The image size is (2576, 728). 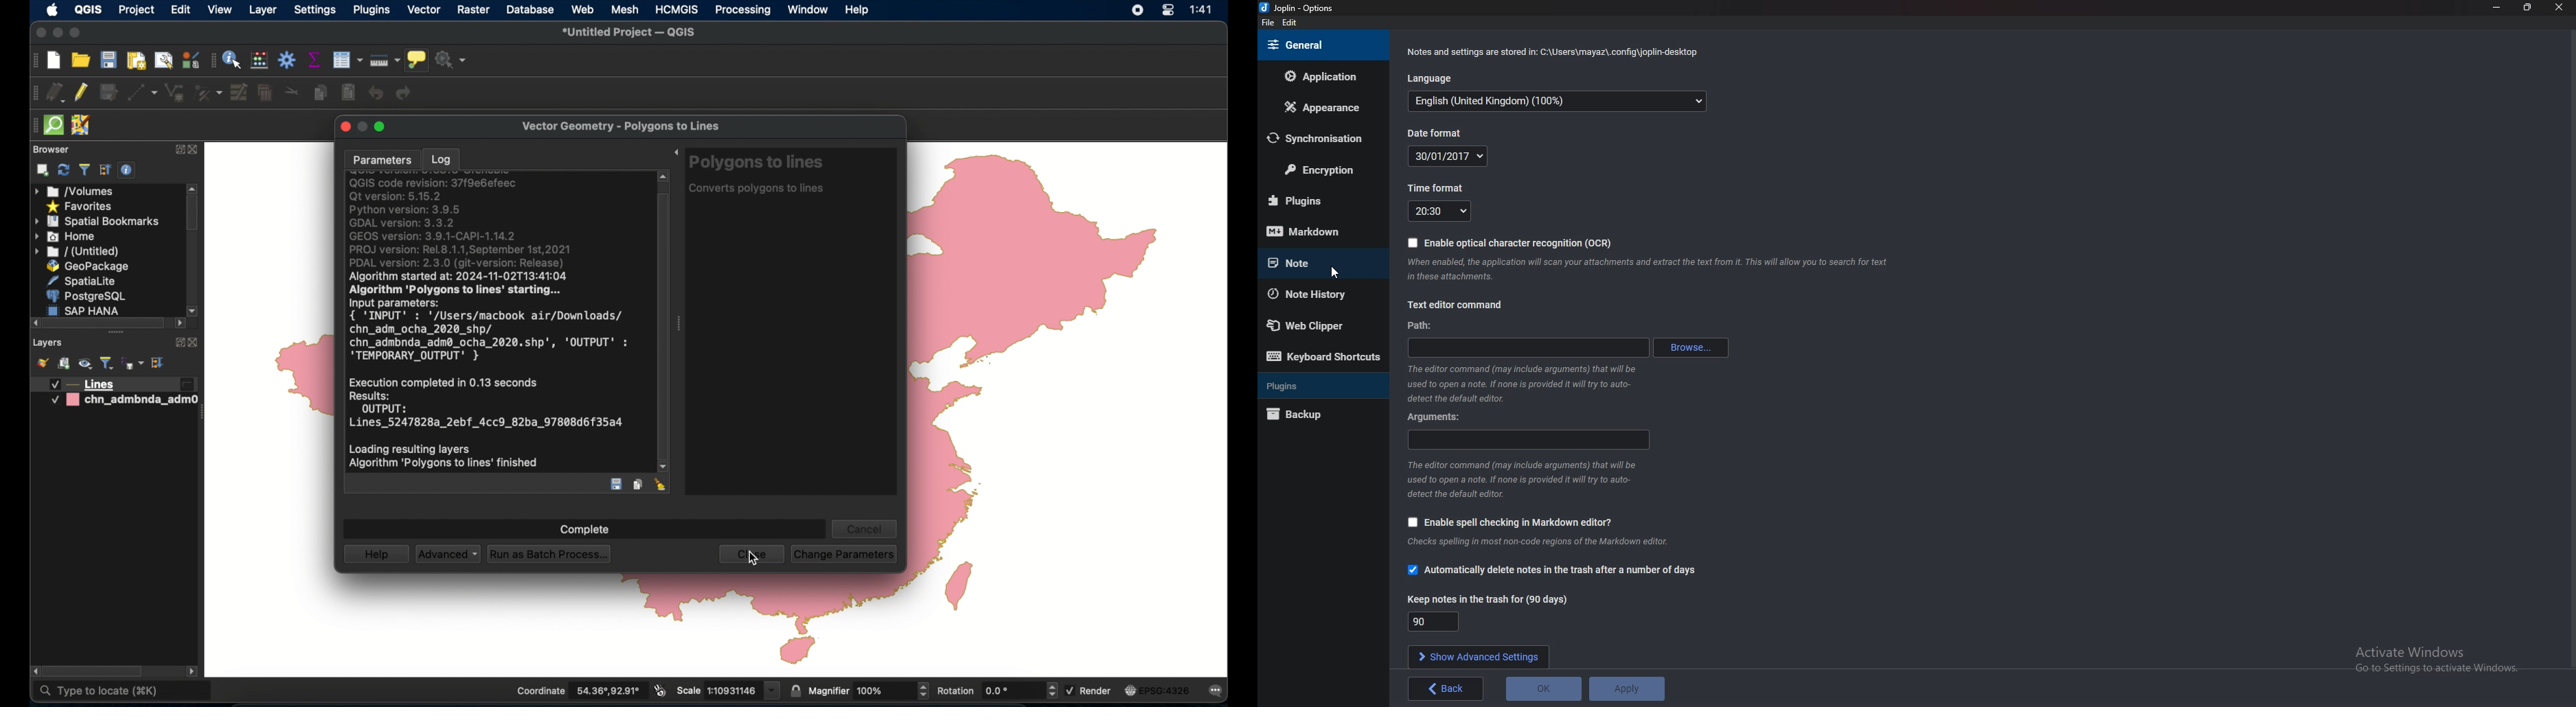 What do you see at coordinates (530, 9) in the screenshot?
I see `database` at bounding box center [530, 9].